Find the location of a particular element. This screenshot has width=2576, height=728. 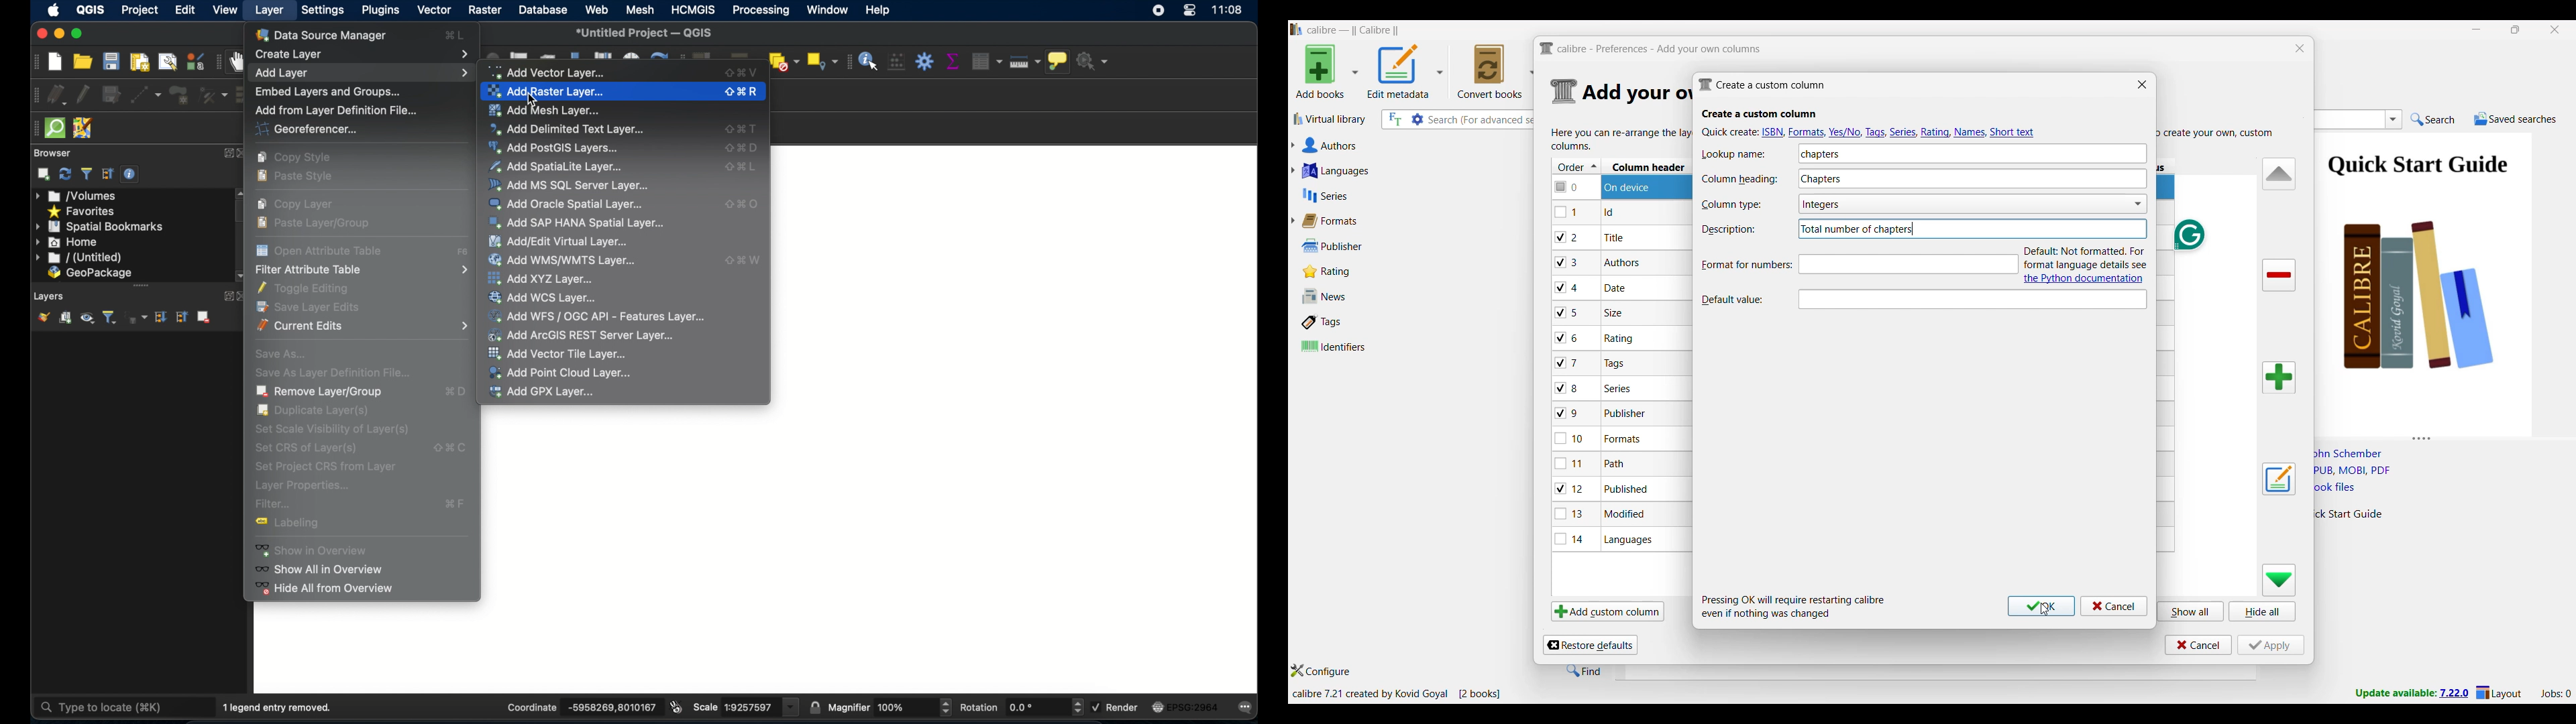

Increase or decrease is located at coordinates (945, 707).